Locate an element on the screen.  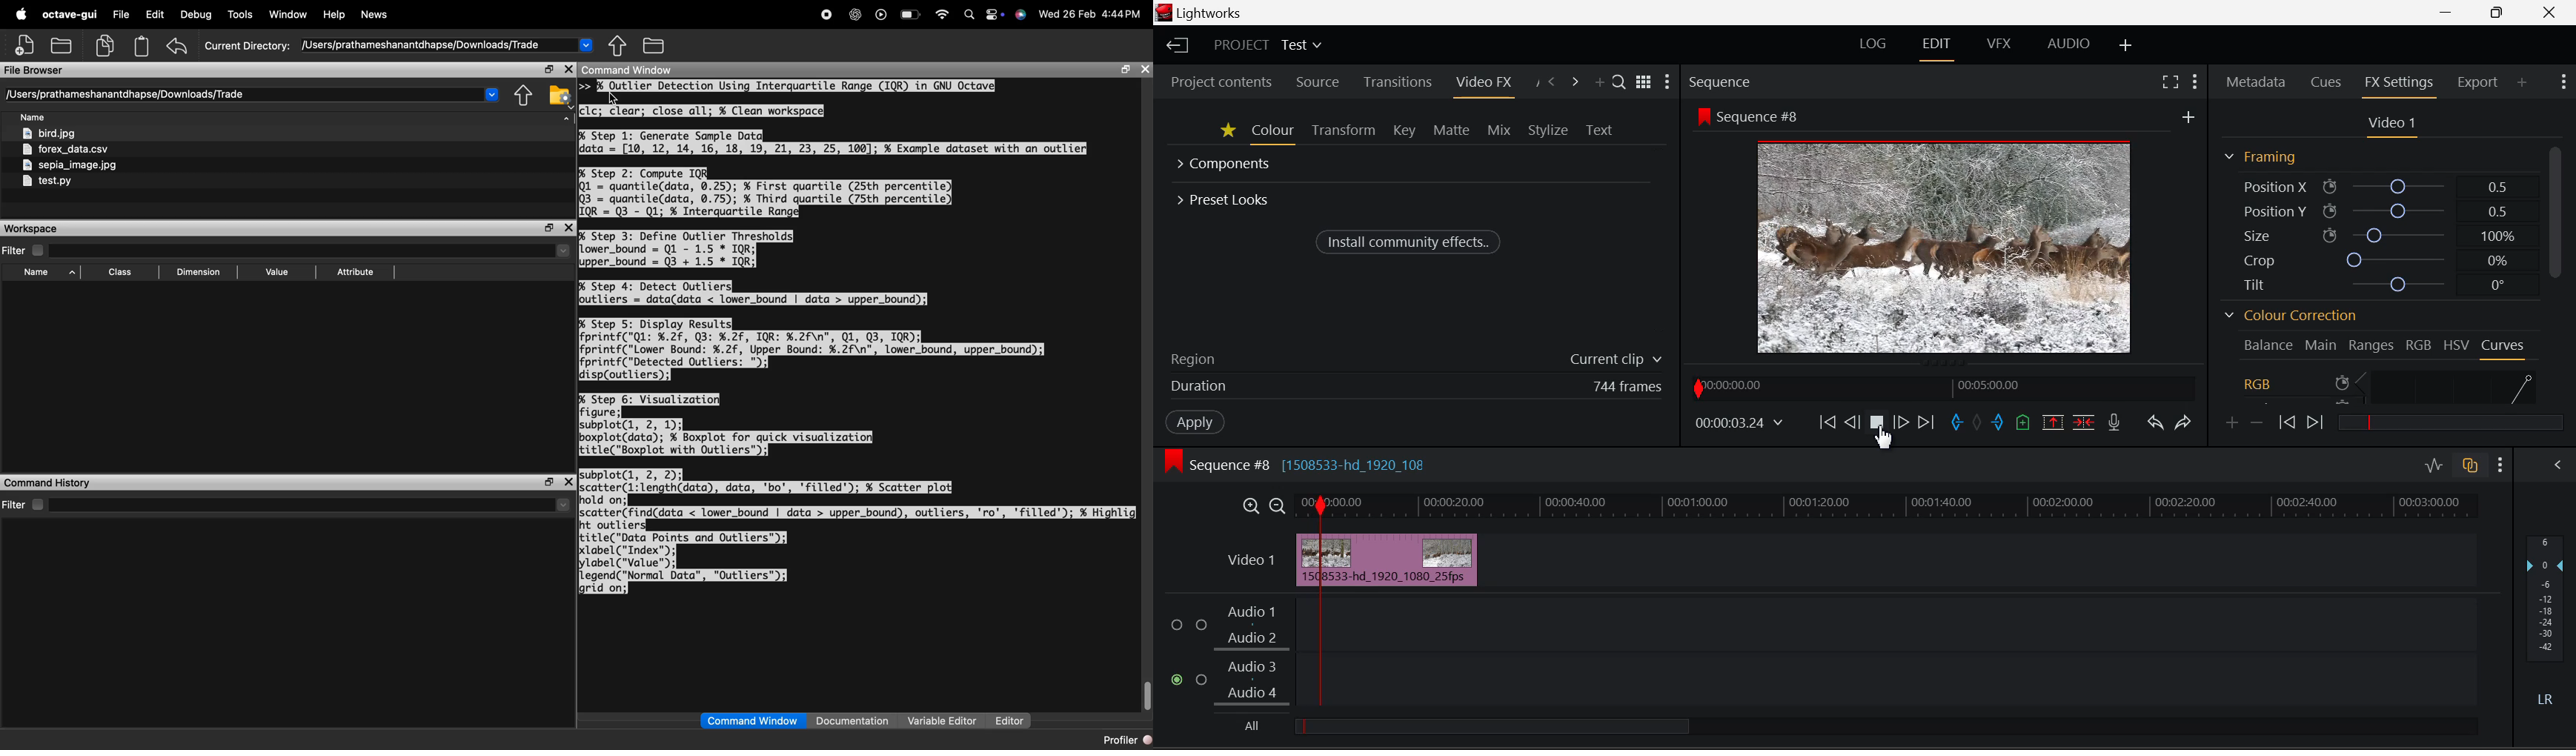
Show Settings is located at coordinates (1669, 82).